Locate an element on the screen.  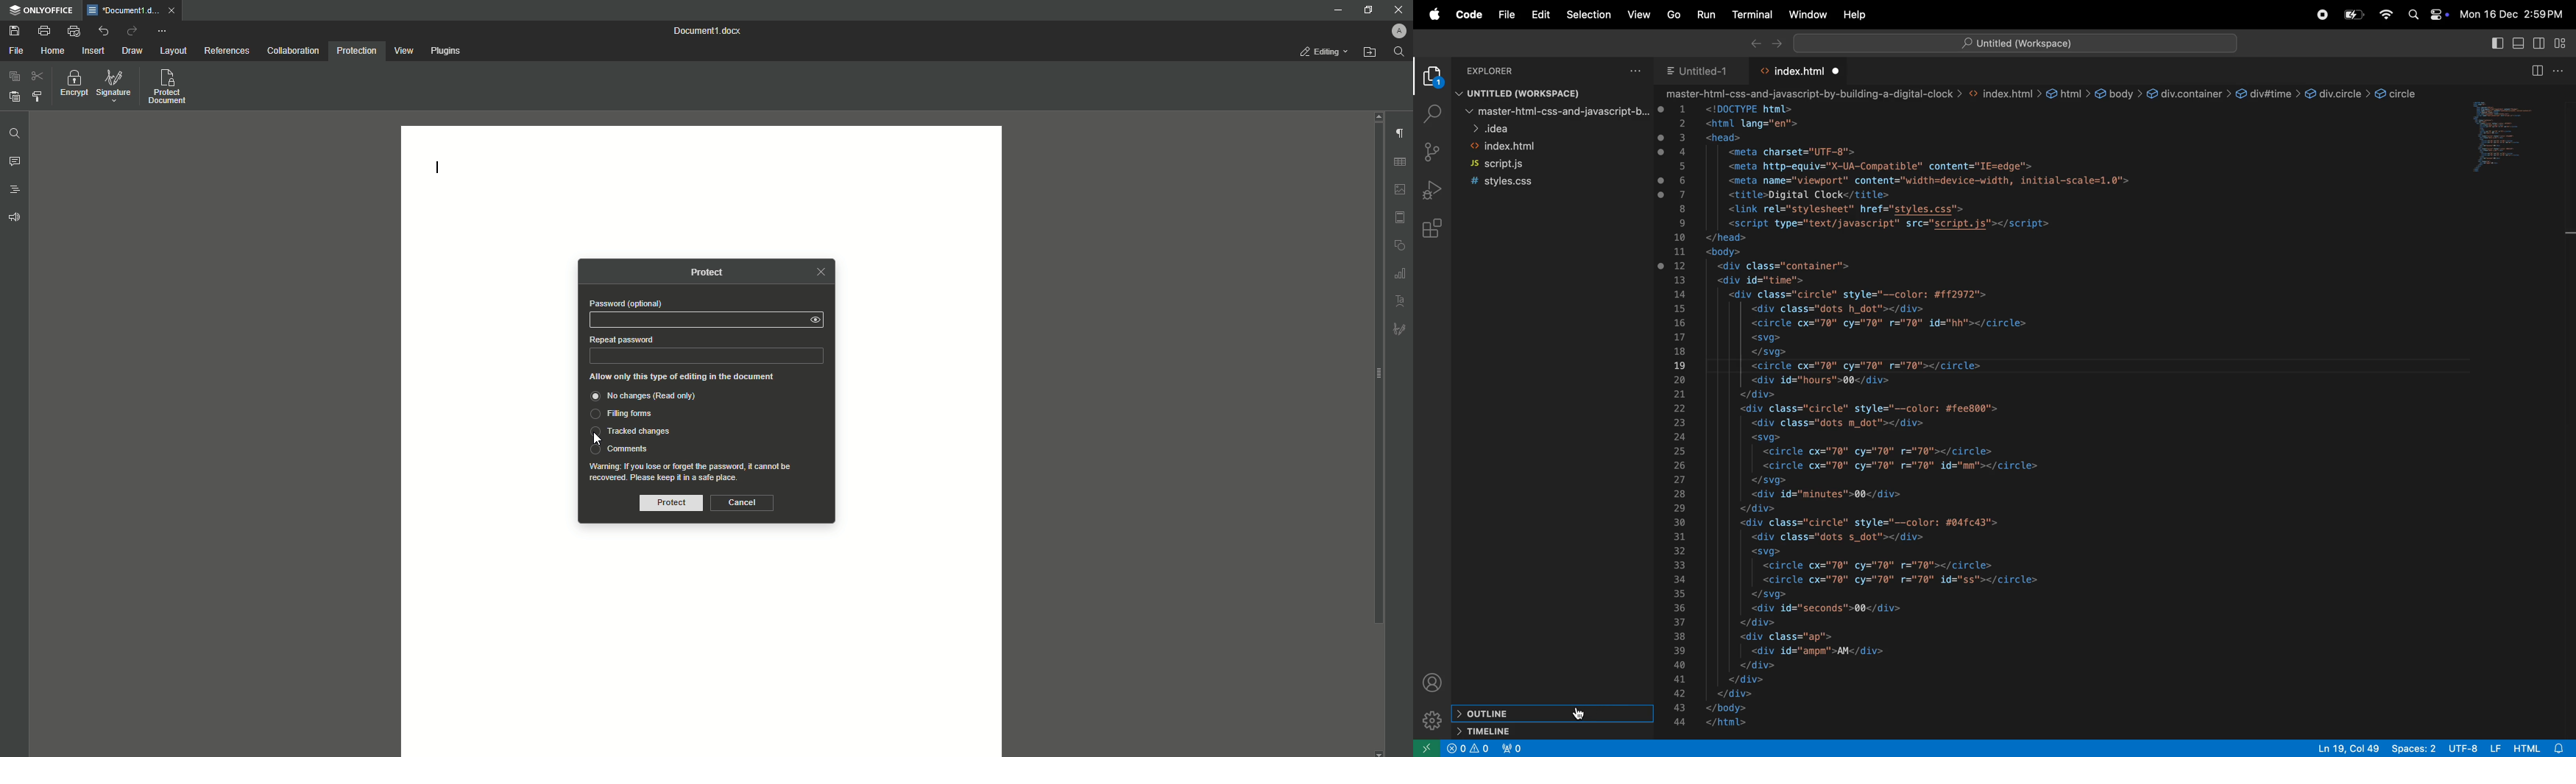
Close is located at coordinates (1396, 10).